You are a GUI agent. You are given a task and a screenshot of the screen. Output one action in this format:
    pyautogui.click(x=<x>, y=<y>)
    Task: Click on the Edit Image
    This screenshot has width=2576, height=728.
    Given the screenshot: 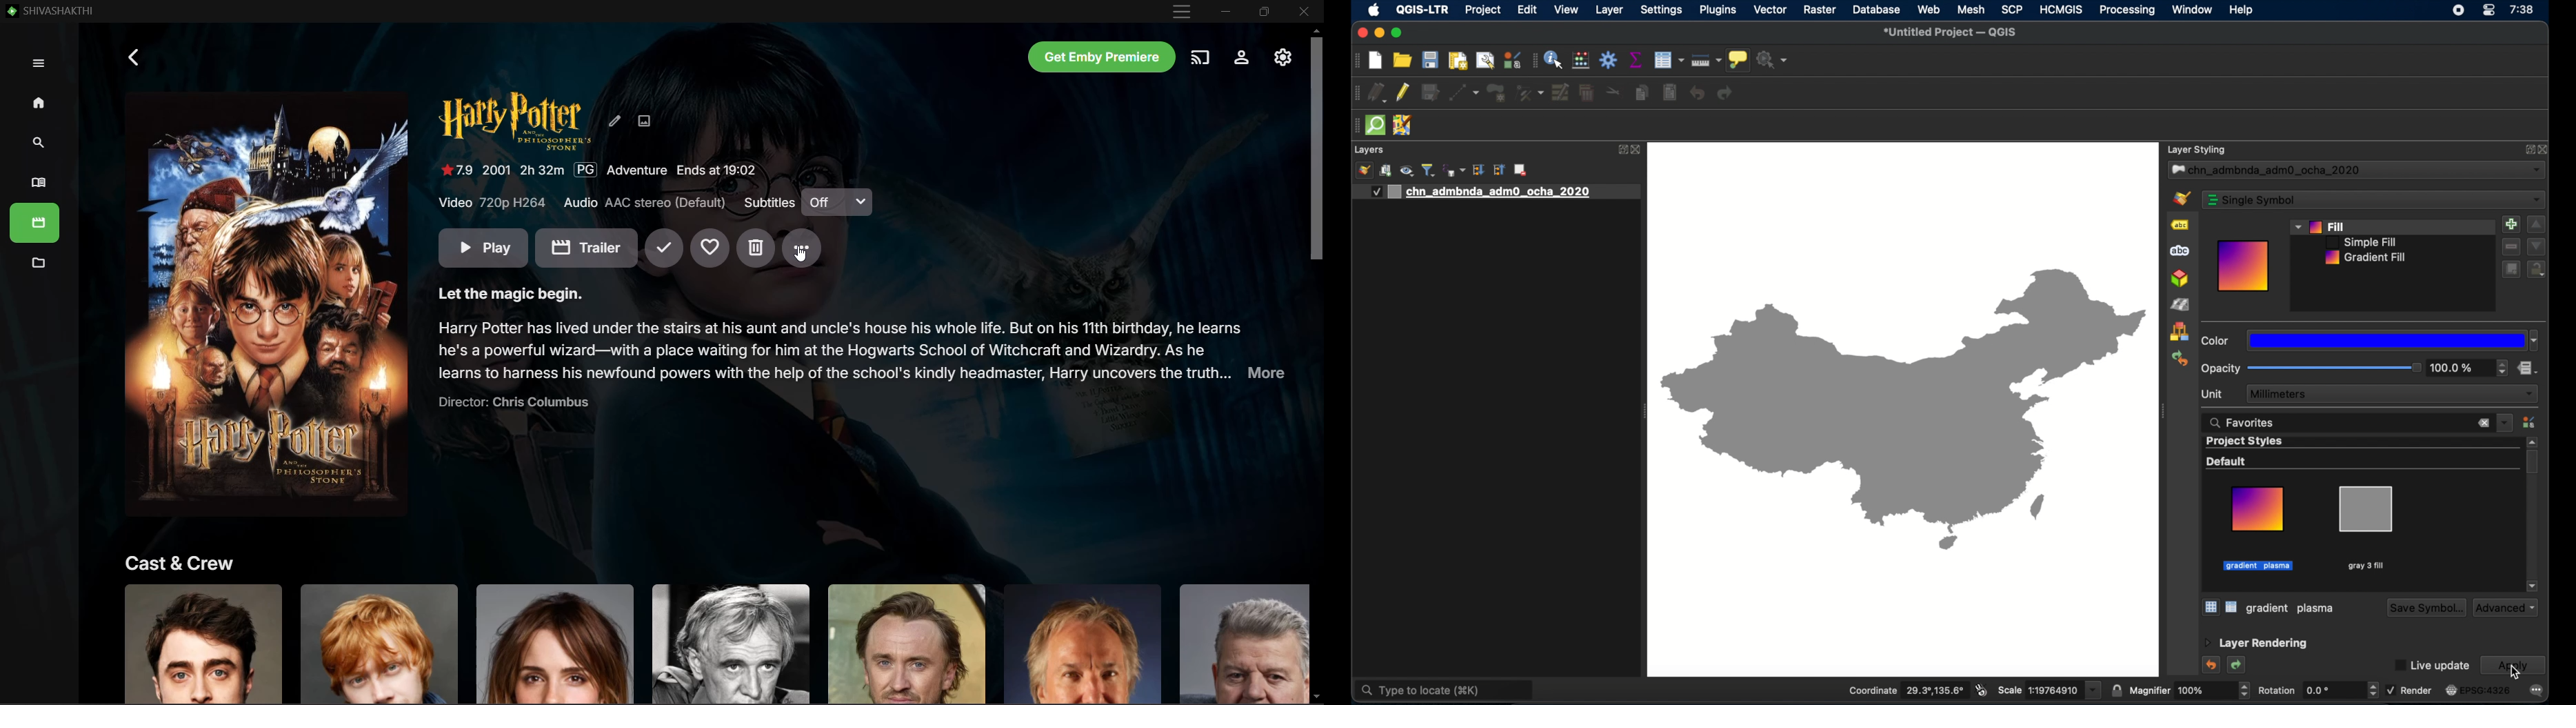 What is the action you would take?
    pyautogui.click(x=644, y=120)
    